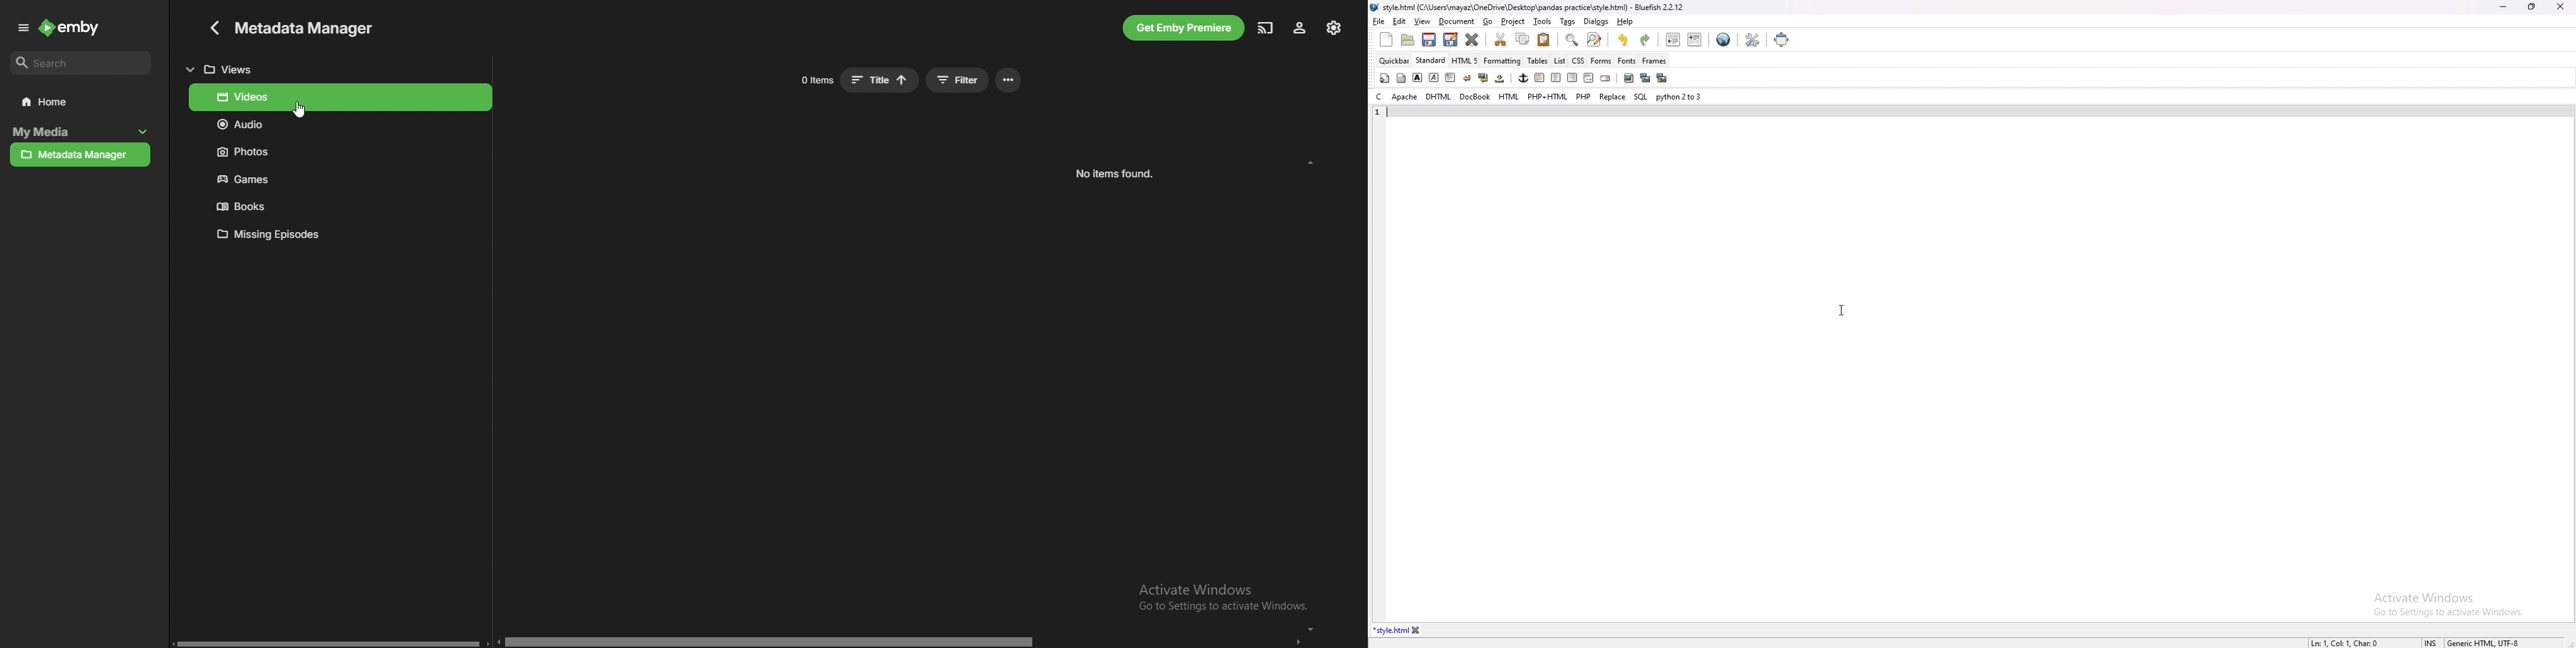 The image size is (2576, 672). What do you see at coordinates (1538, 77) in the screenshot?
I see `left indent` at bounding box center [1538, 77].